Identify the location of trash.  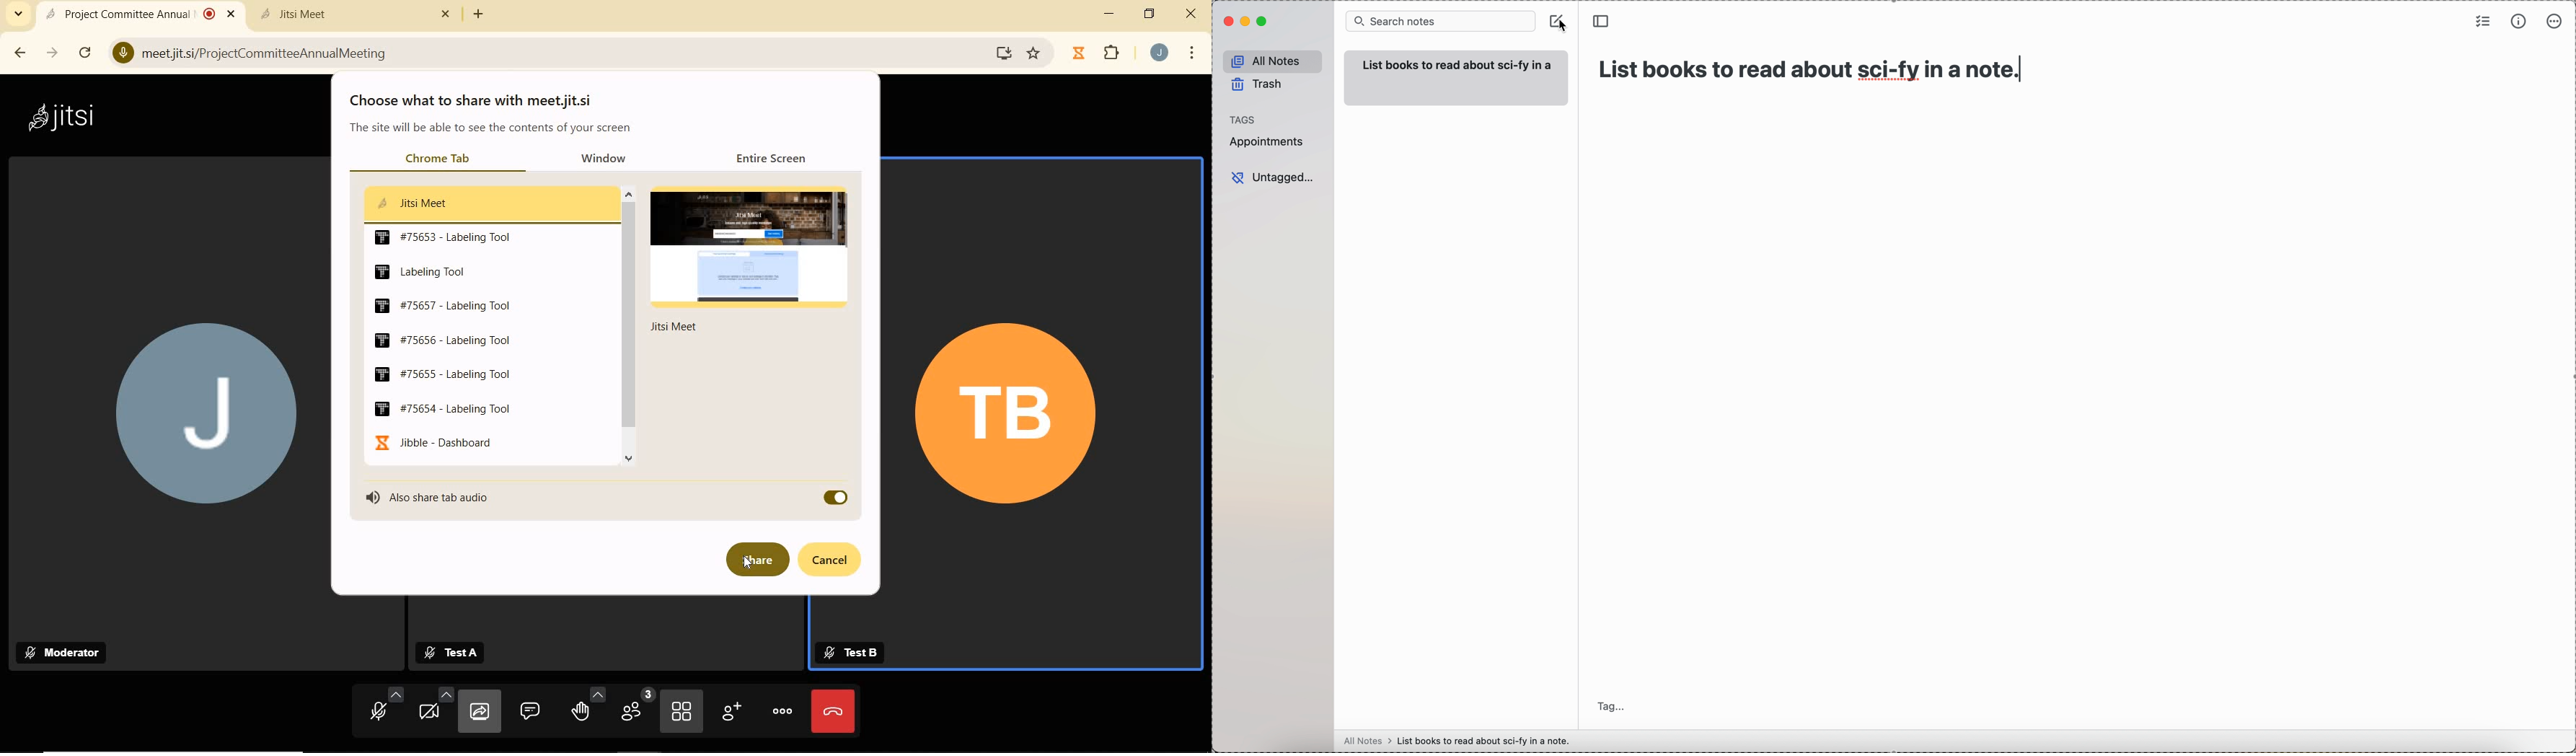
(1258, 85).